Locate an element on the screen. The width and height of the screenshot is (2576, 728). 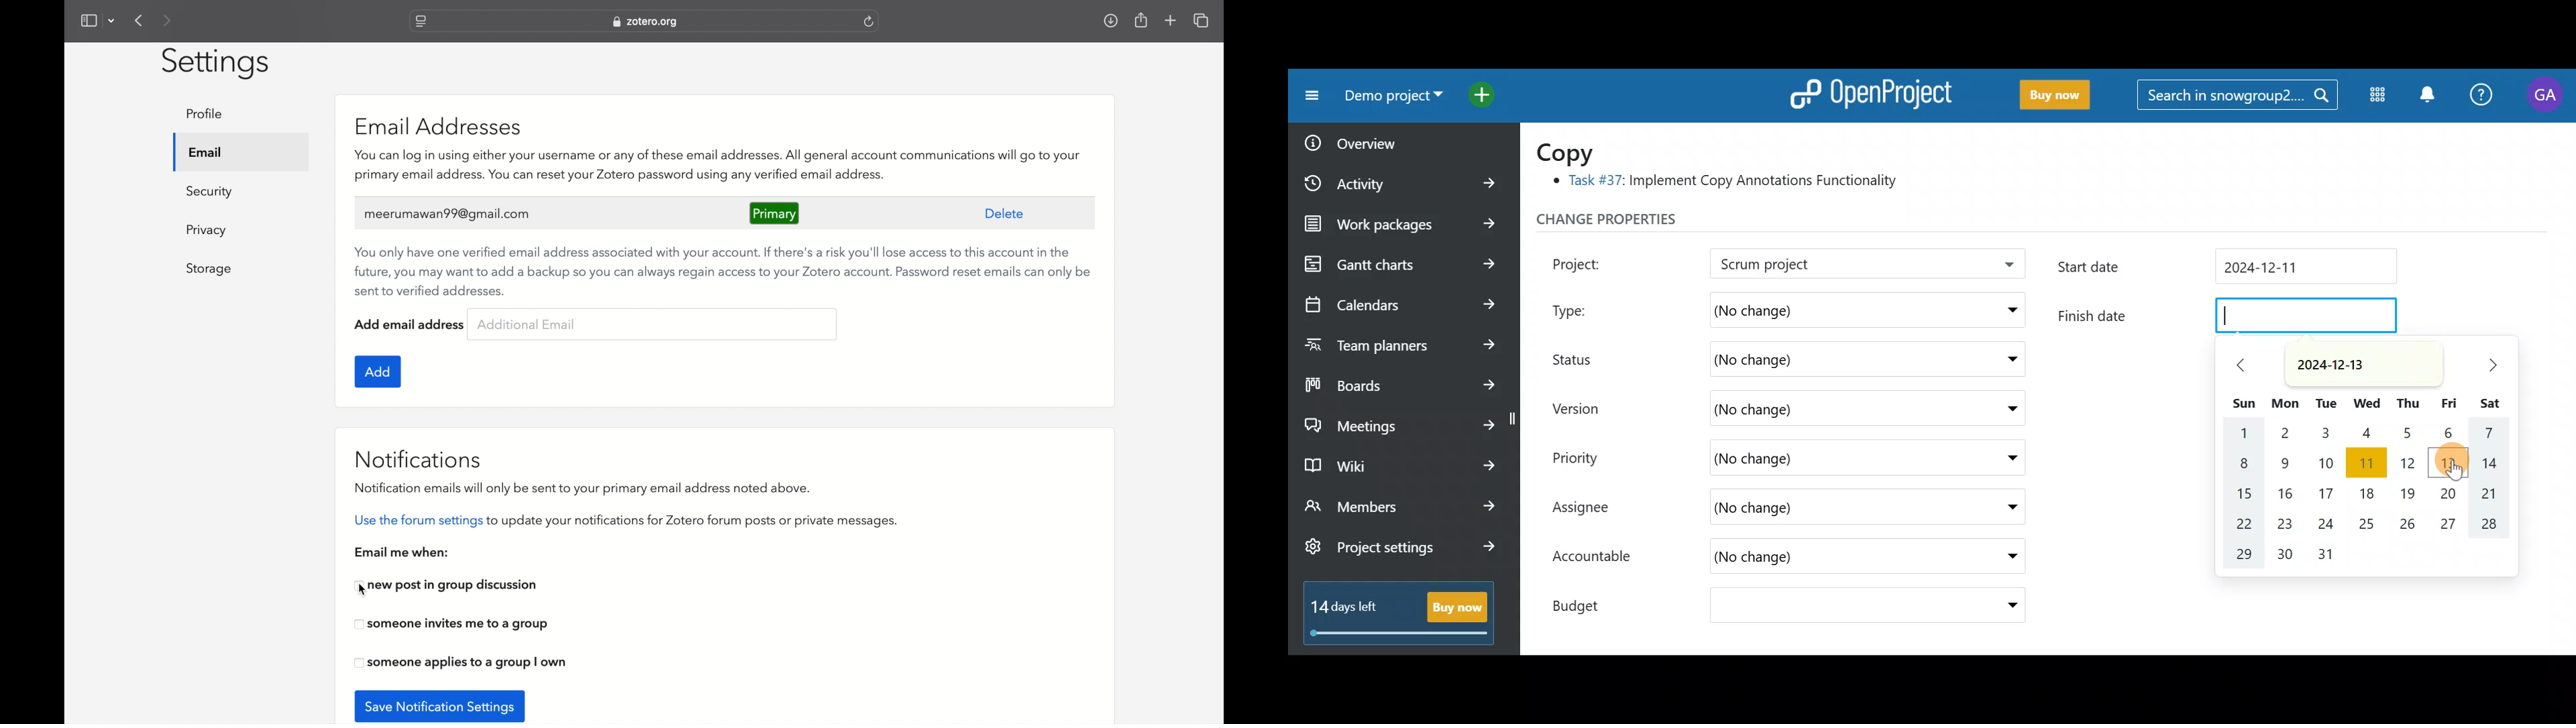
settings is located at coordinates (216, 63).